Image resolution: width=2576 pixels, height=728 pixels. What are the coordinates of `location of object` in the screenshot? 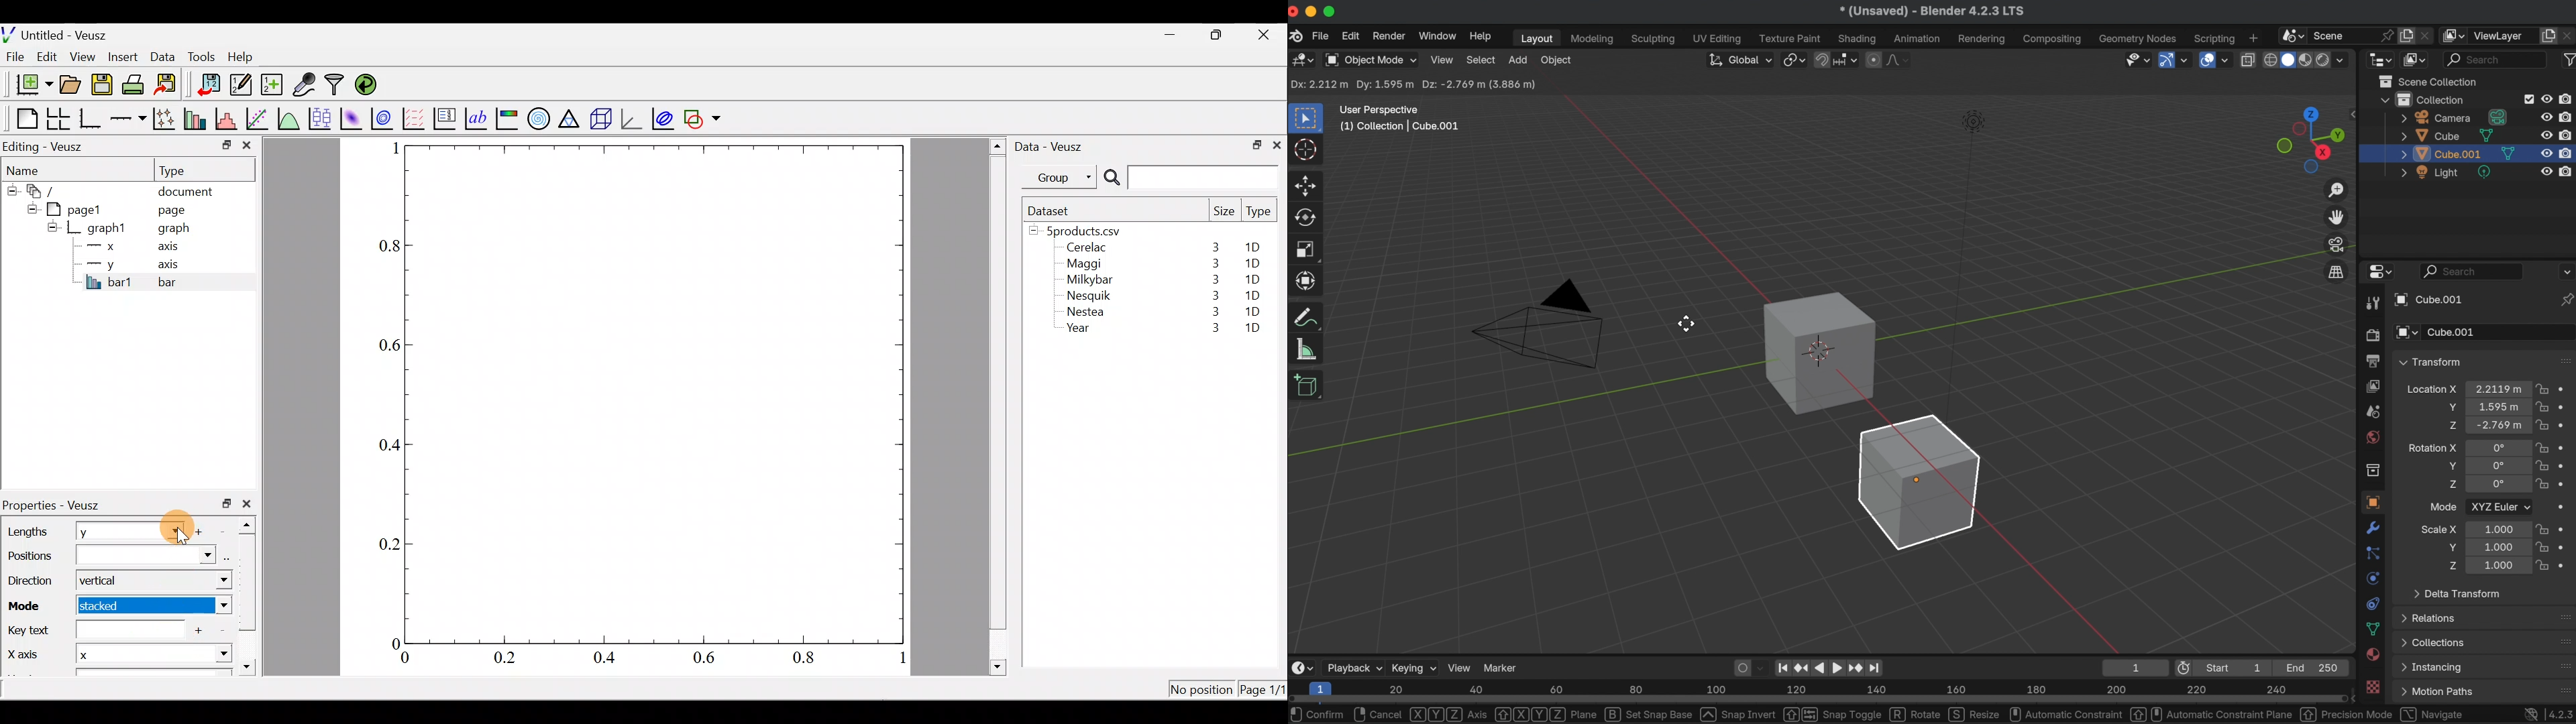 It's located at (2498, 425).